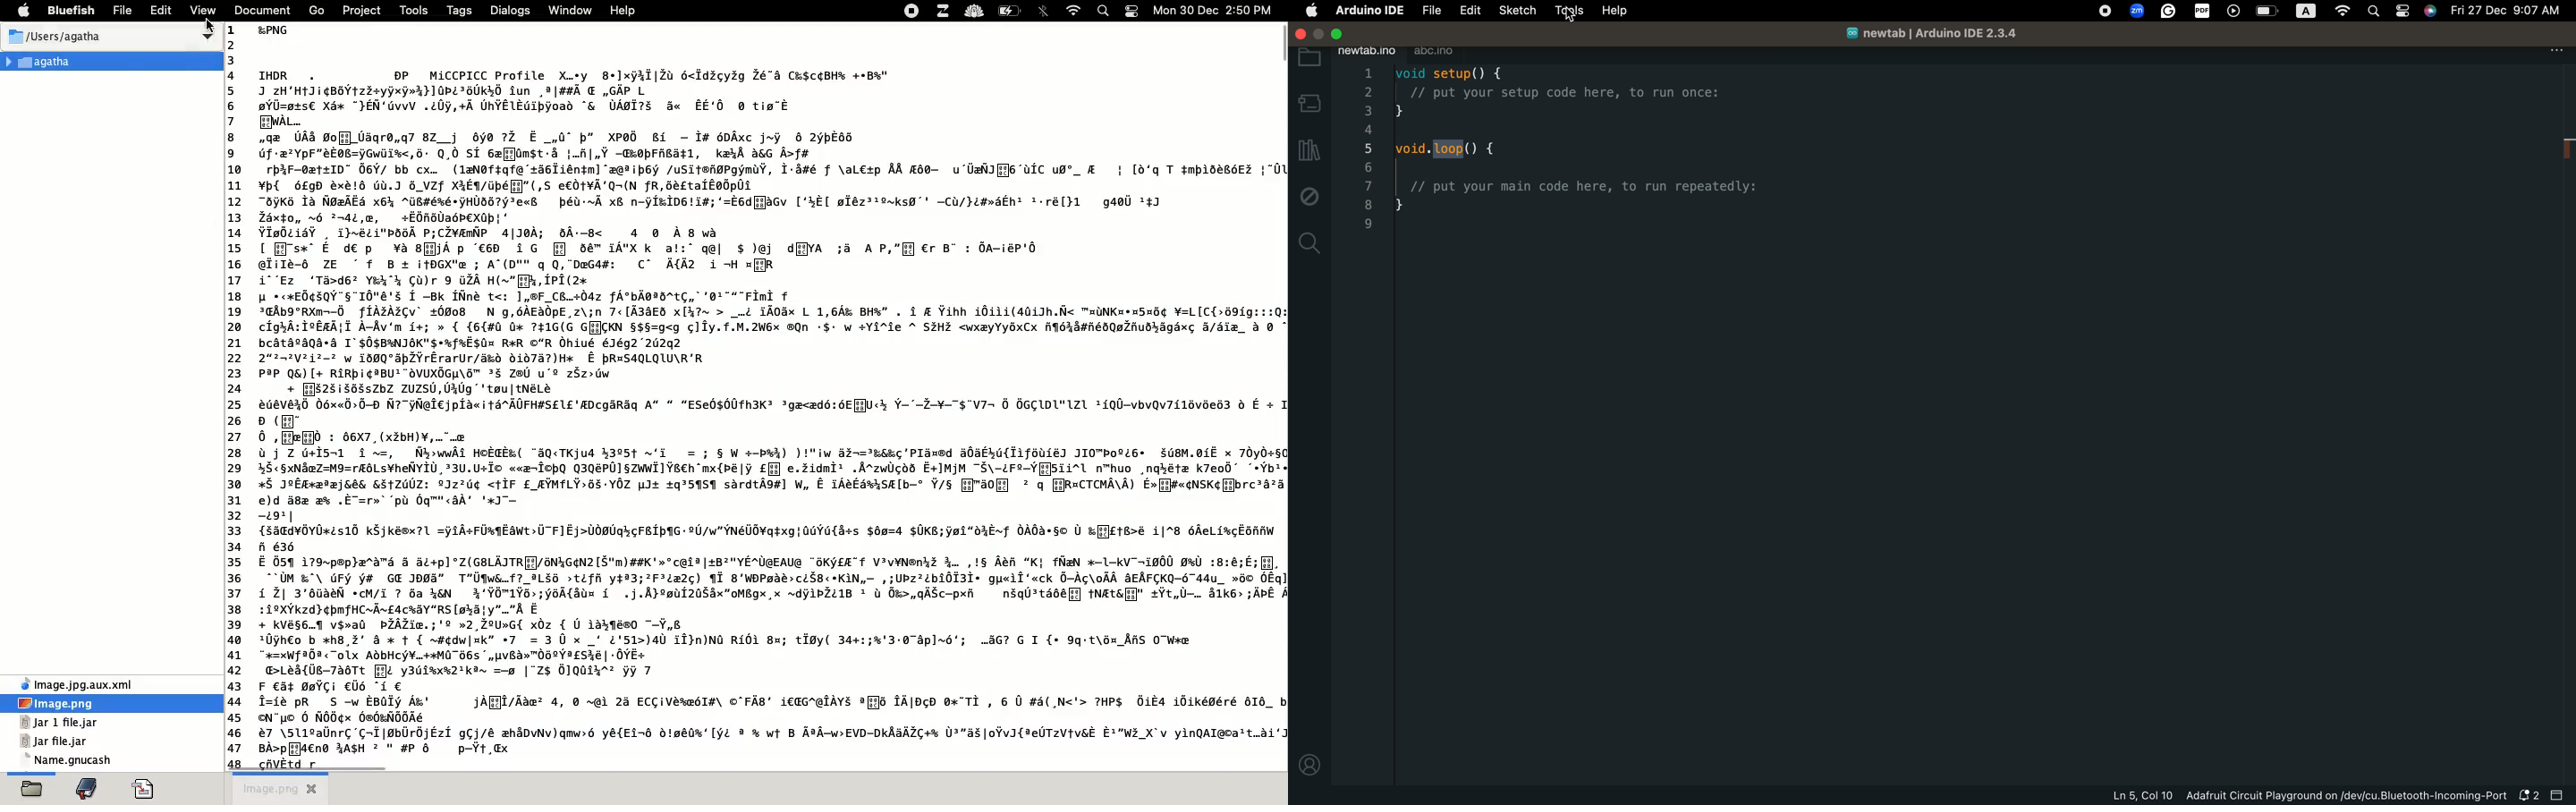 Image resolution: width=2576 pixels, height=812 pixels. What do you see at coordinates (123, 9) in the screenshot?
I see `file` at bounding box center [123, 9].